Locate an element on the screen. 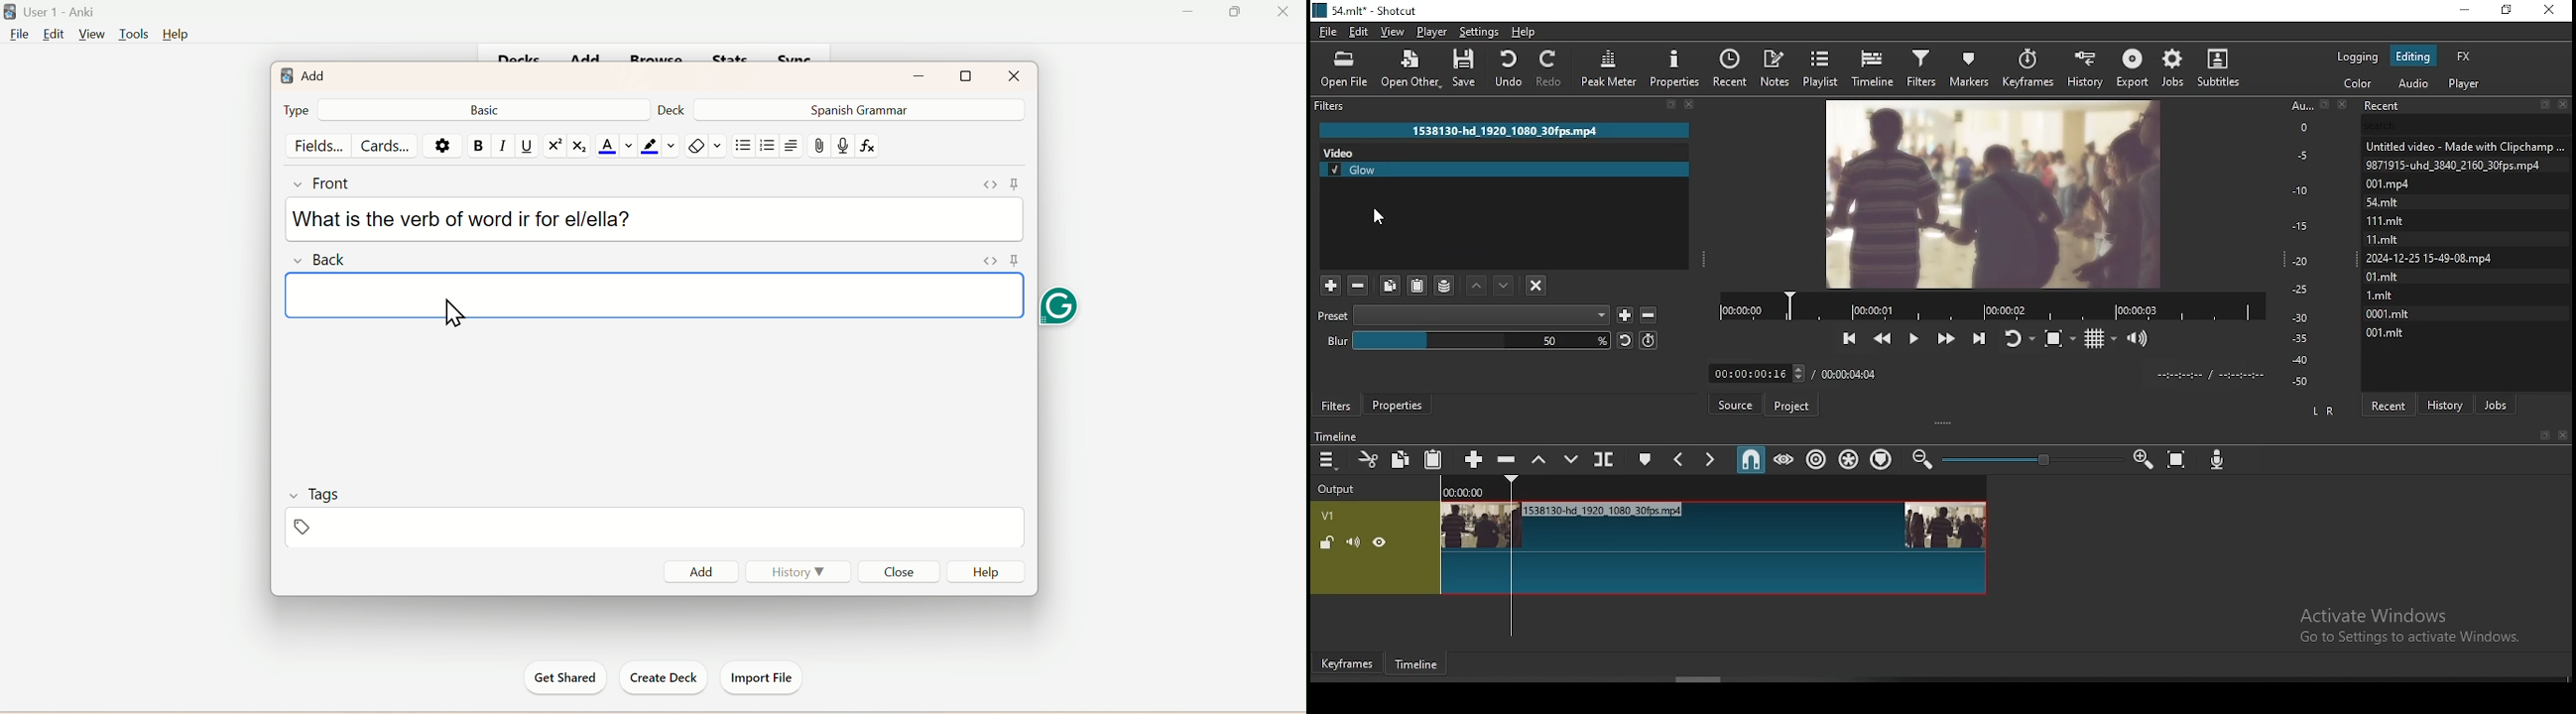  001.mlt is located at coordinates (2385, 332).